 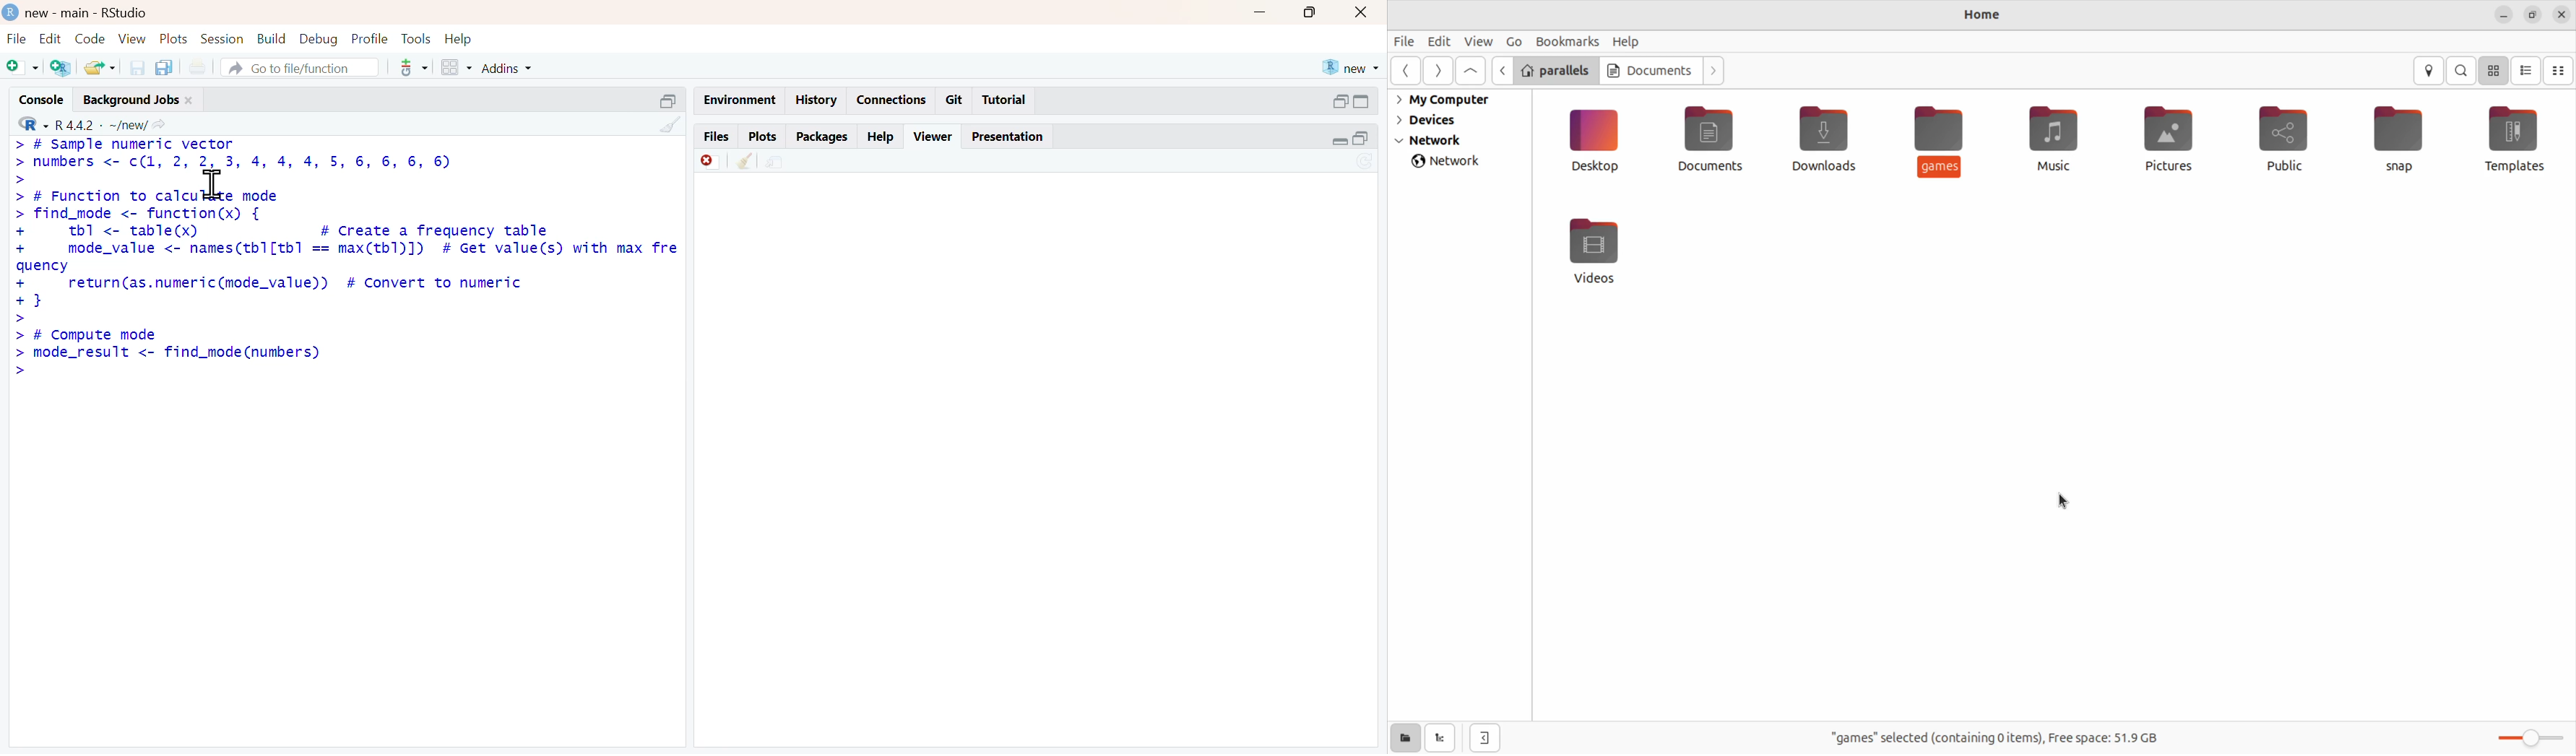 I want to click on view, so click(x=133, y=38).